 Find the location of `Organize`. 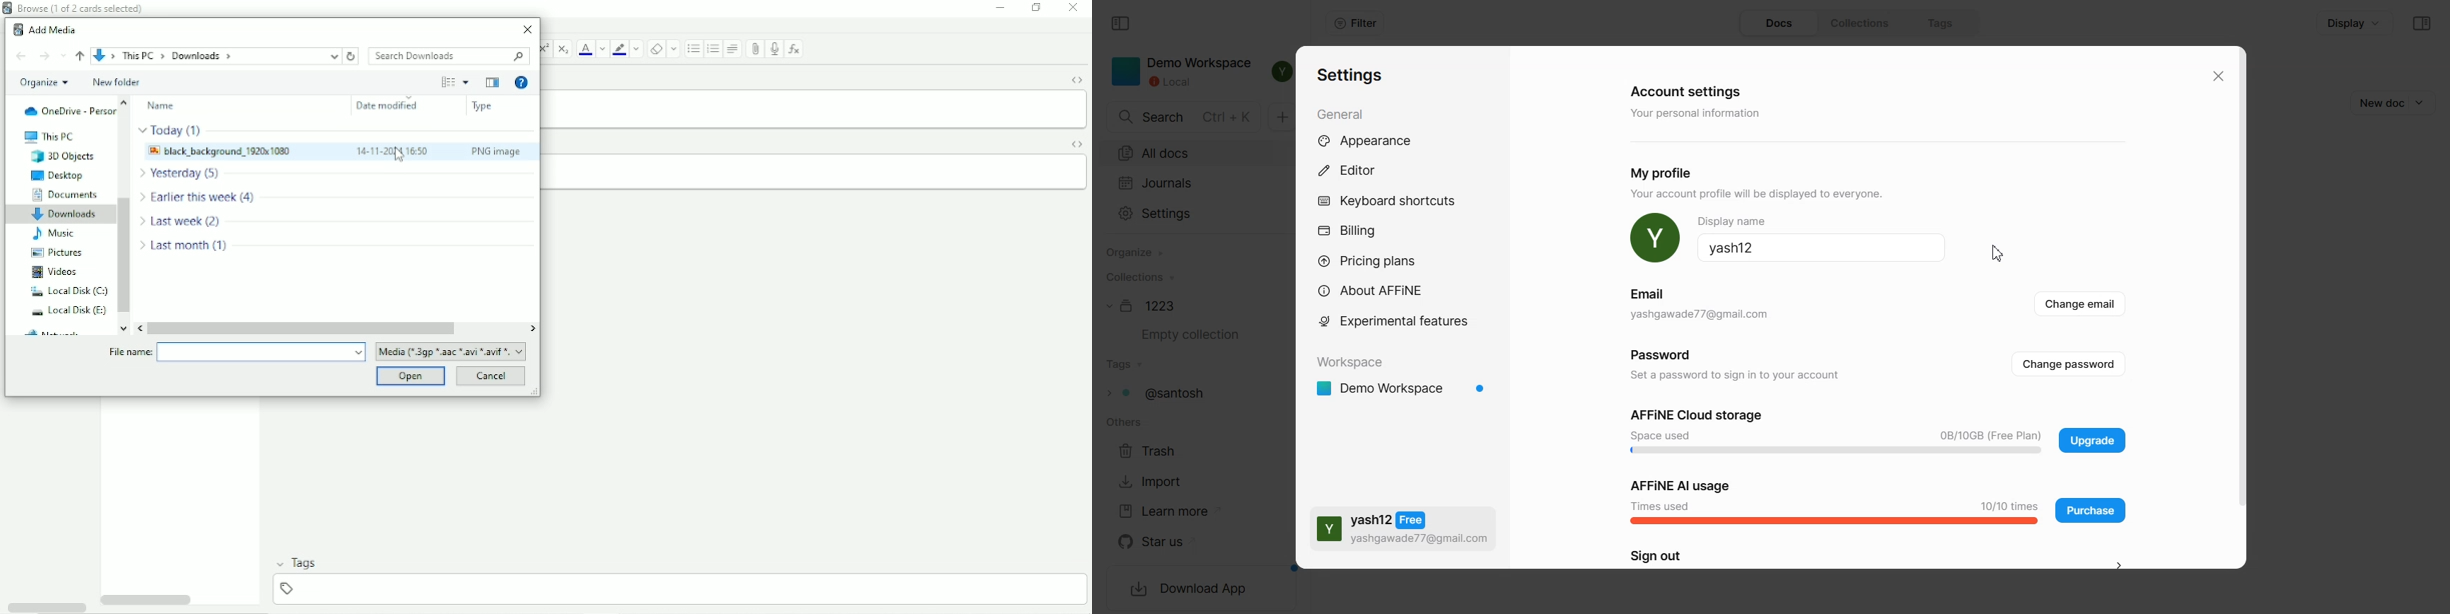

Organize is located at coordinates (44, 83).